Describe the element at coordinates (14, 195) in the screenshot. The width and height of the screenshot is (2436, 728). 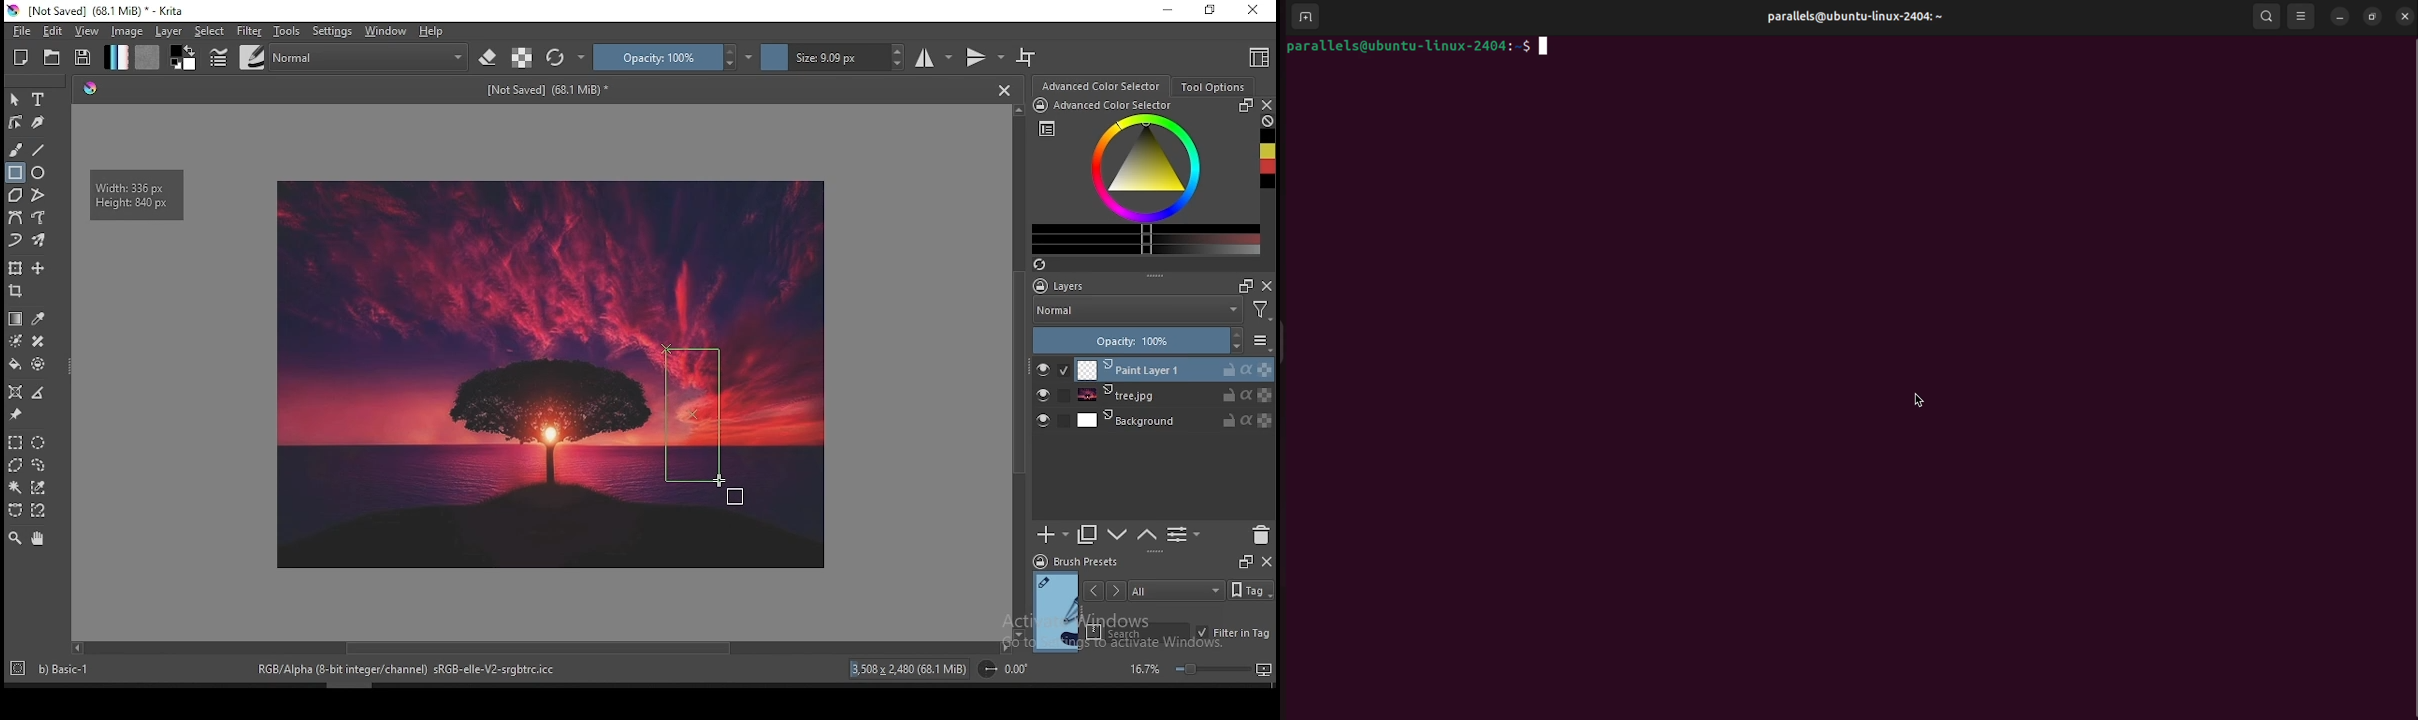
I see `polygon tool` at that location.